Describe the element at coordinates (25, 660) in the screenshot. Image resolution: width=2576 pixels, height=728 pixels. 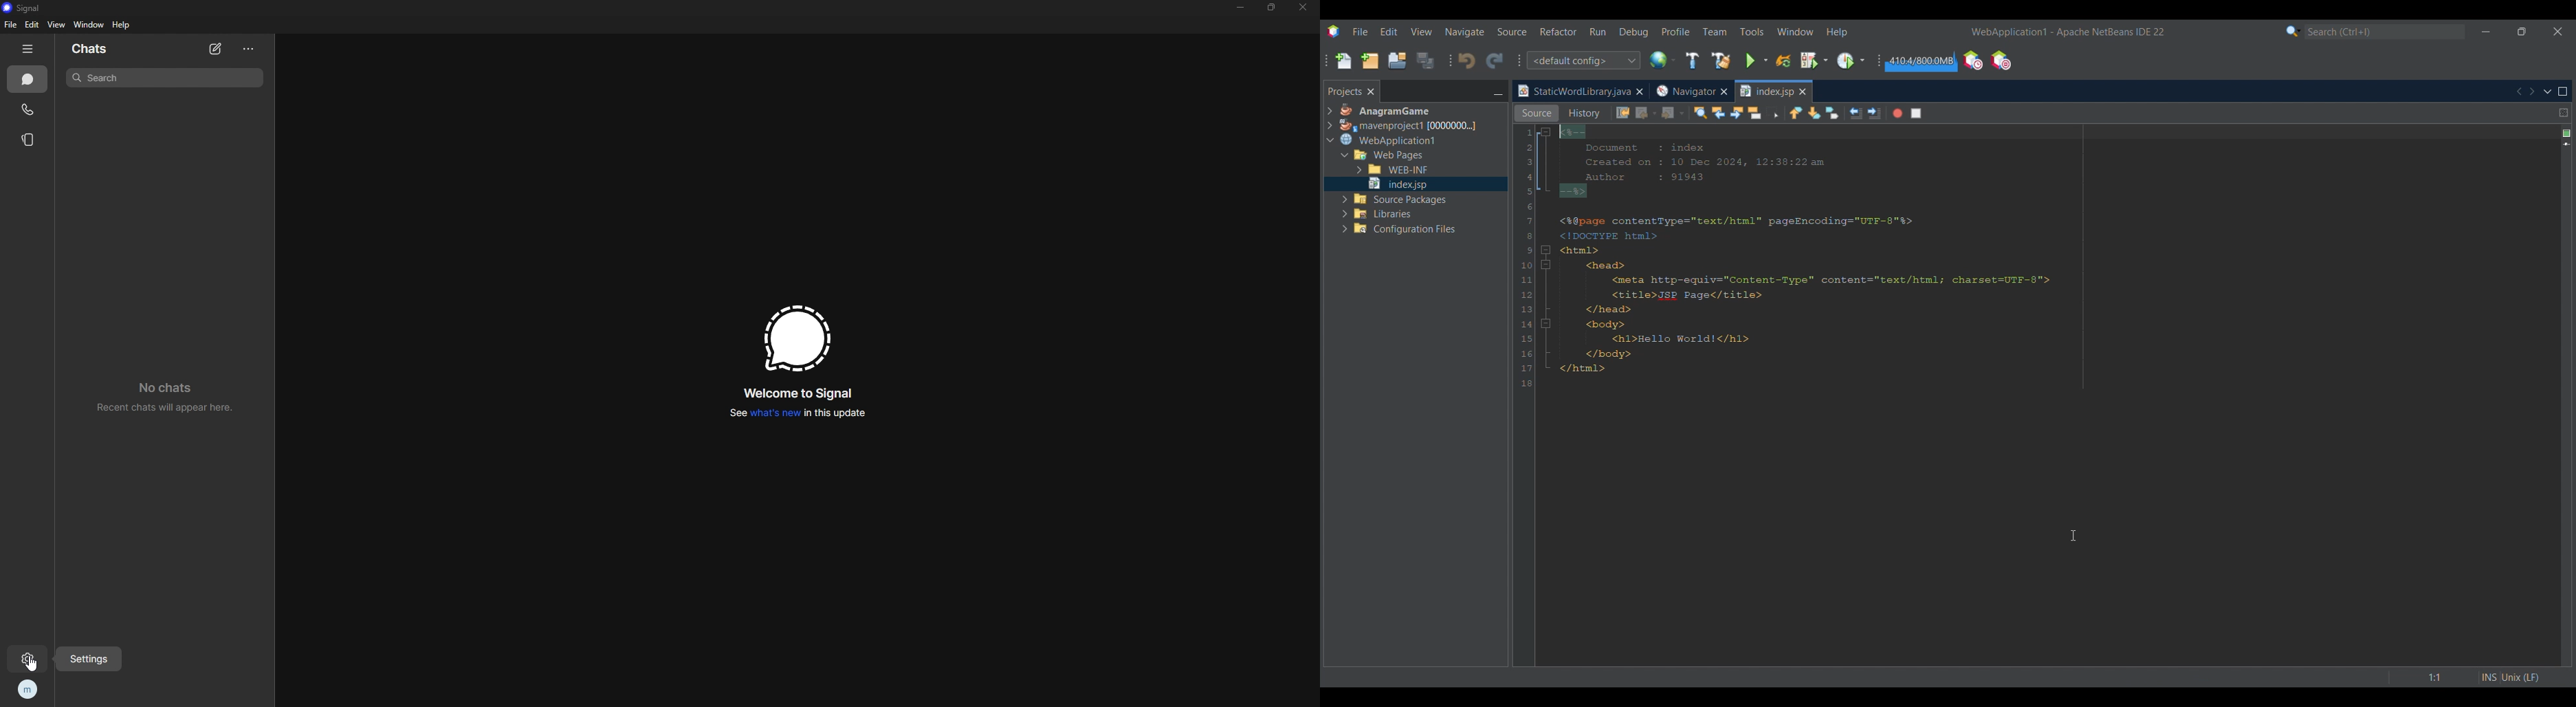
I see `settings` at that location.